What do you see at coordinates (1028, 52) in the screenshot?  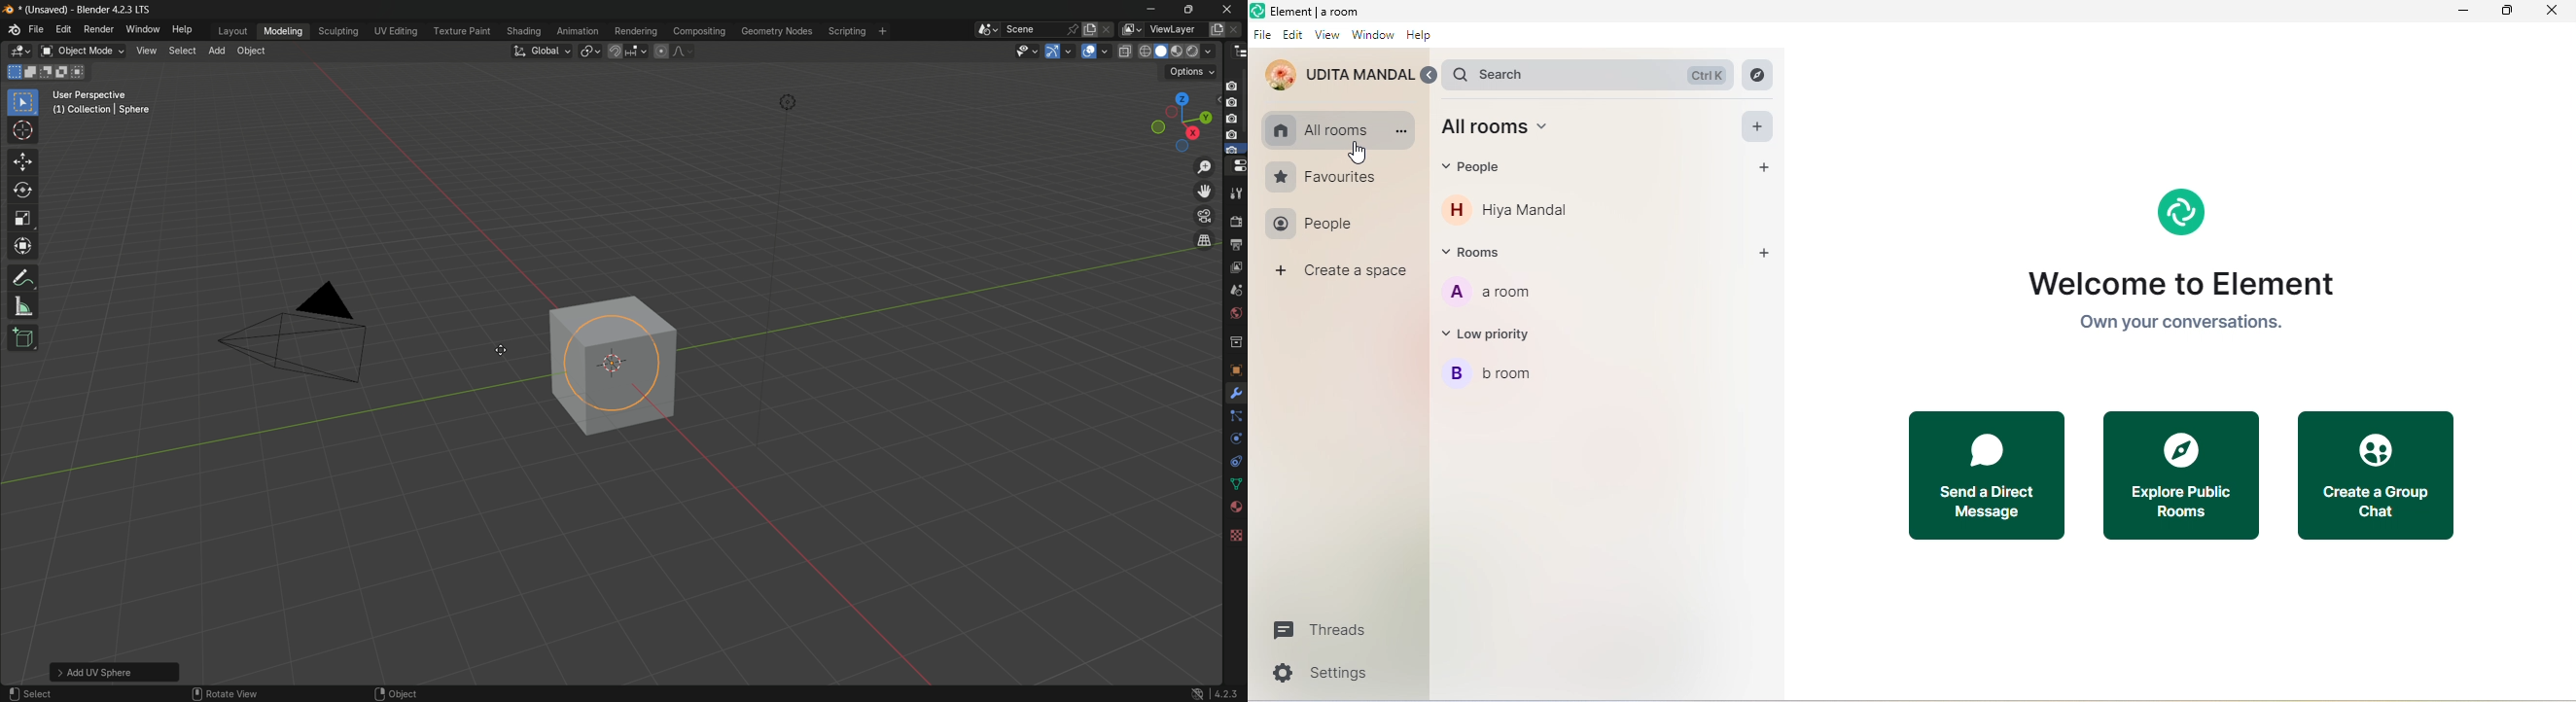 I see `selectability and visibility` at bounding box center [1028, 52].